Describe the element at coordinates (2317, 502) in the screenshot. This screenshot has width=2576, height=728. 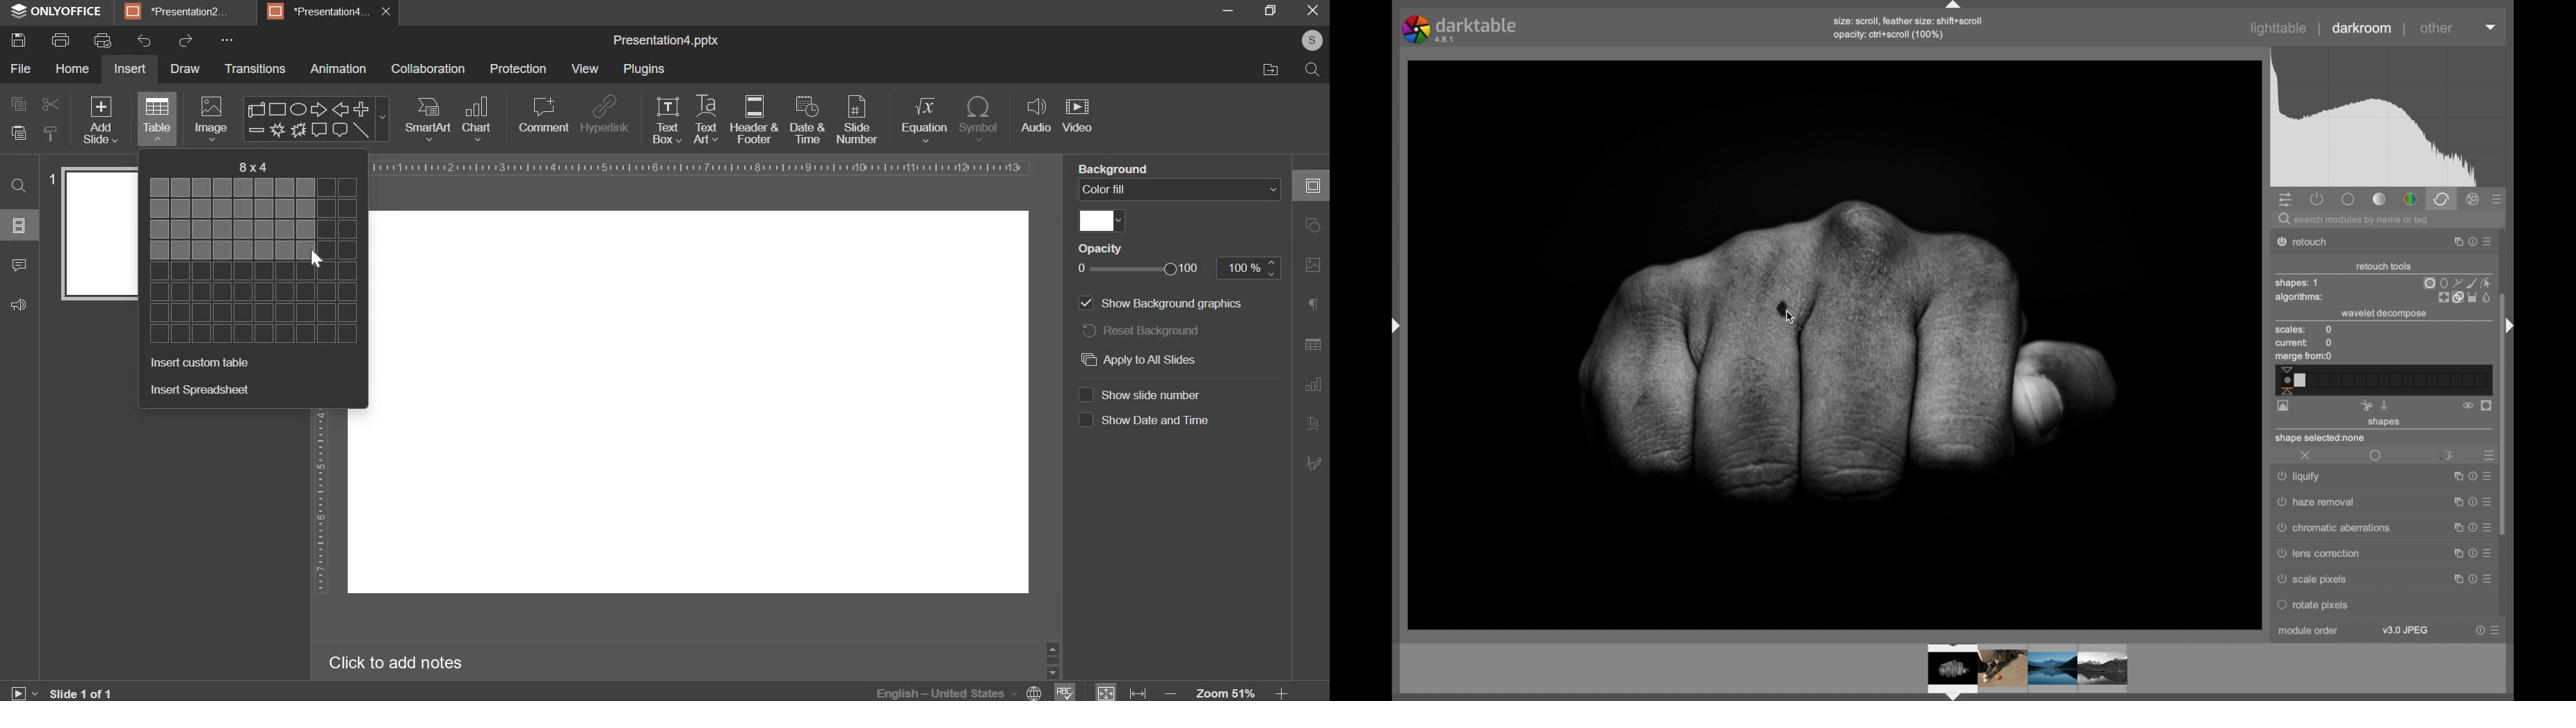
I see `haze removal` at that location.